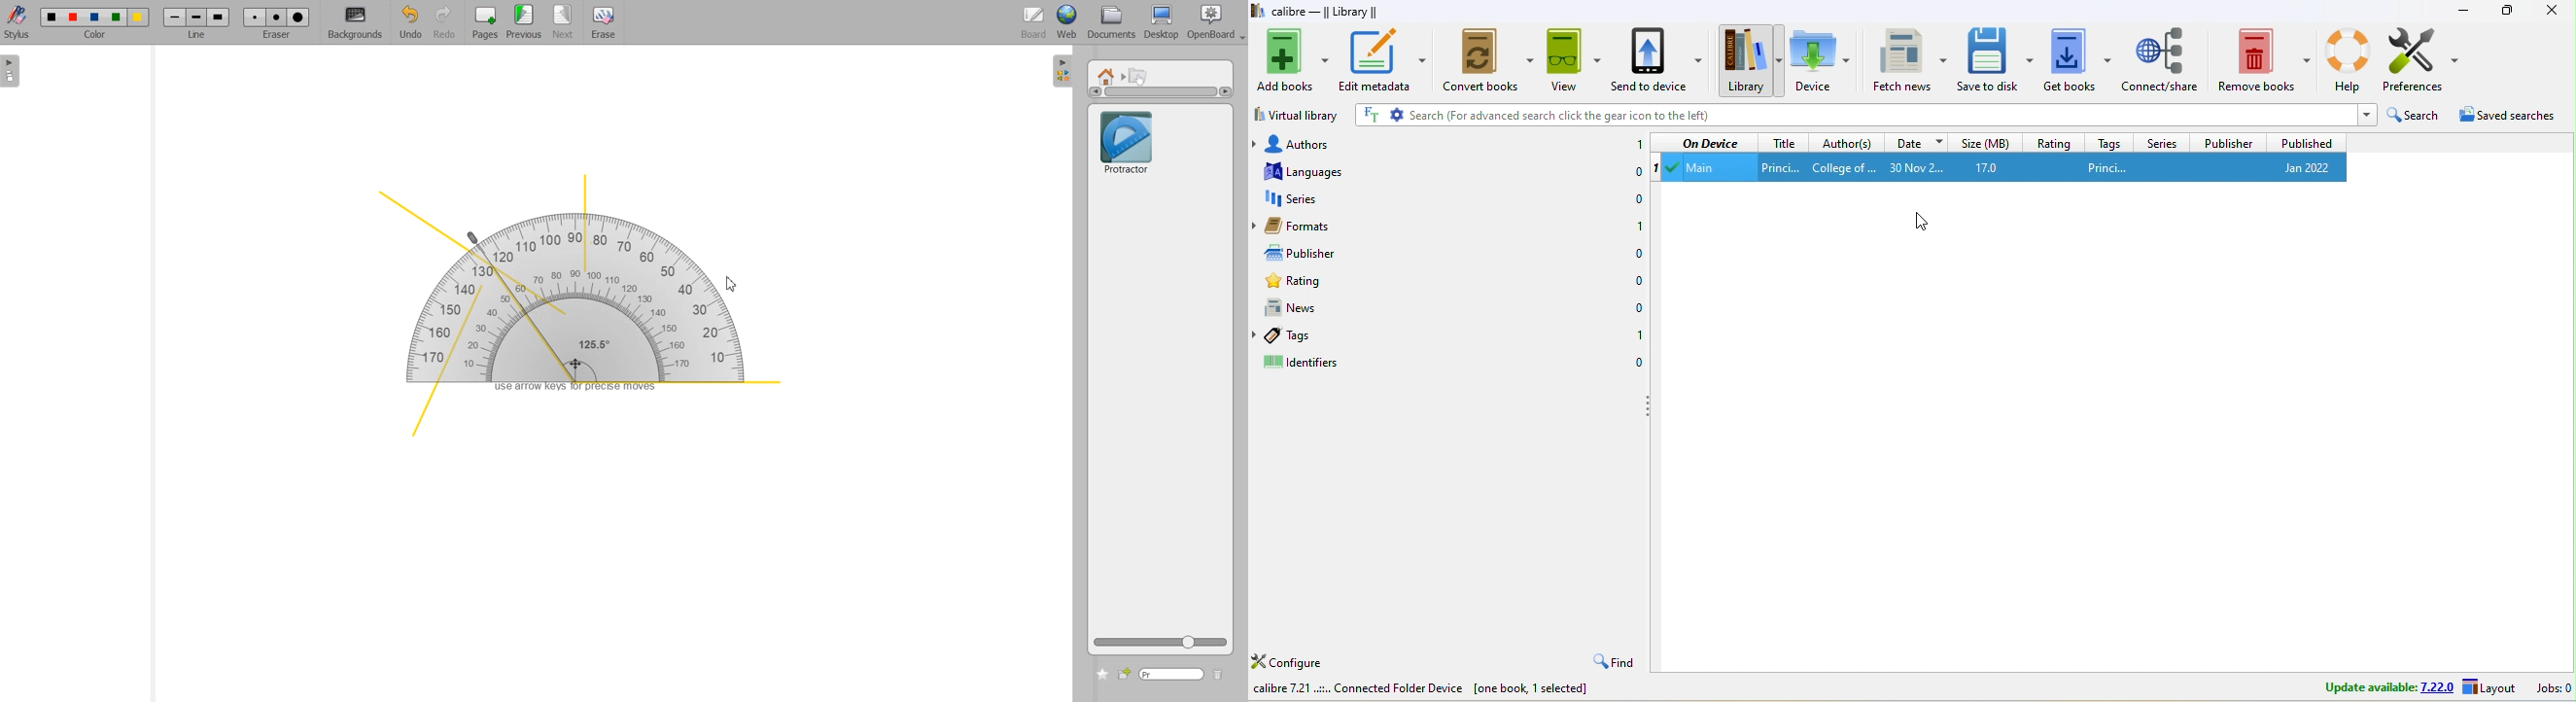  Describe the element at coordinates (1632, 200) in the screenshot. I see `0` at that location.